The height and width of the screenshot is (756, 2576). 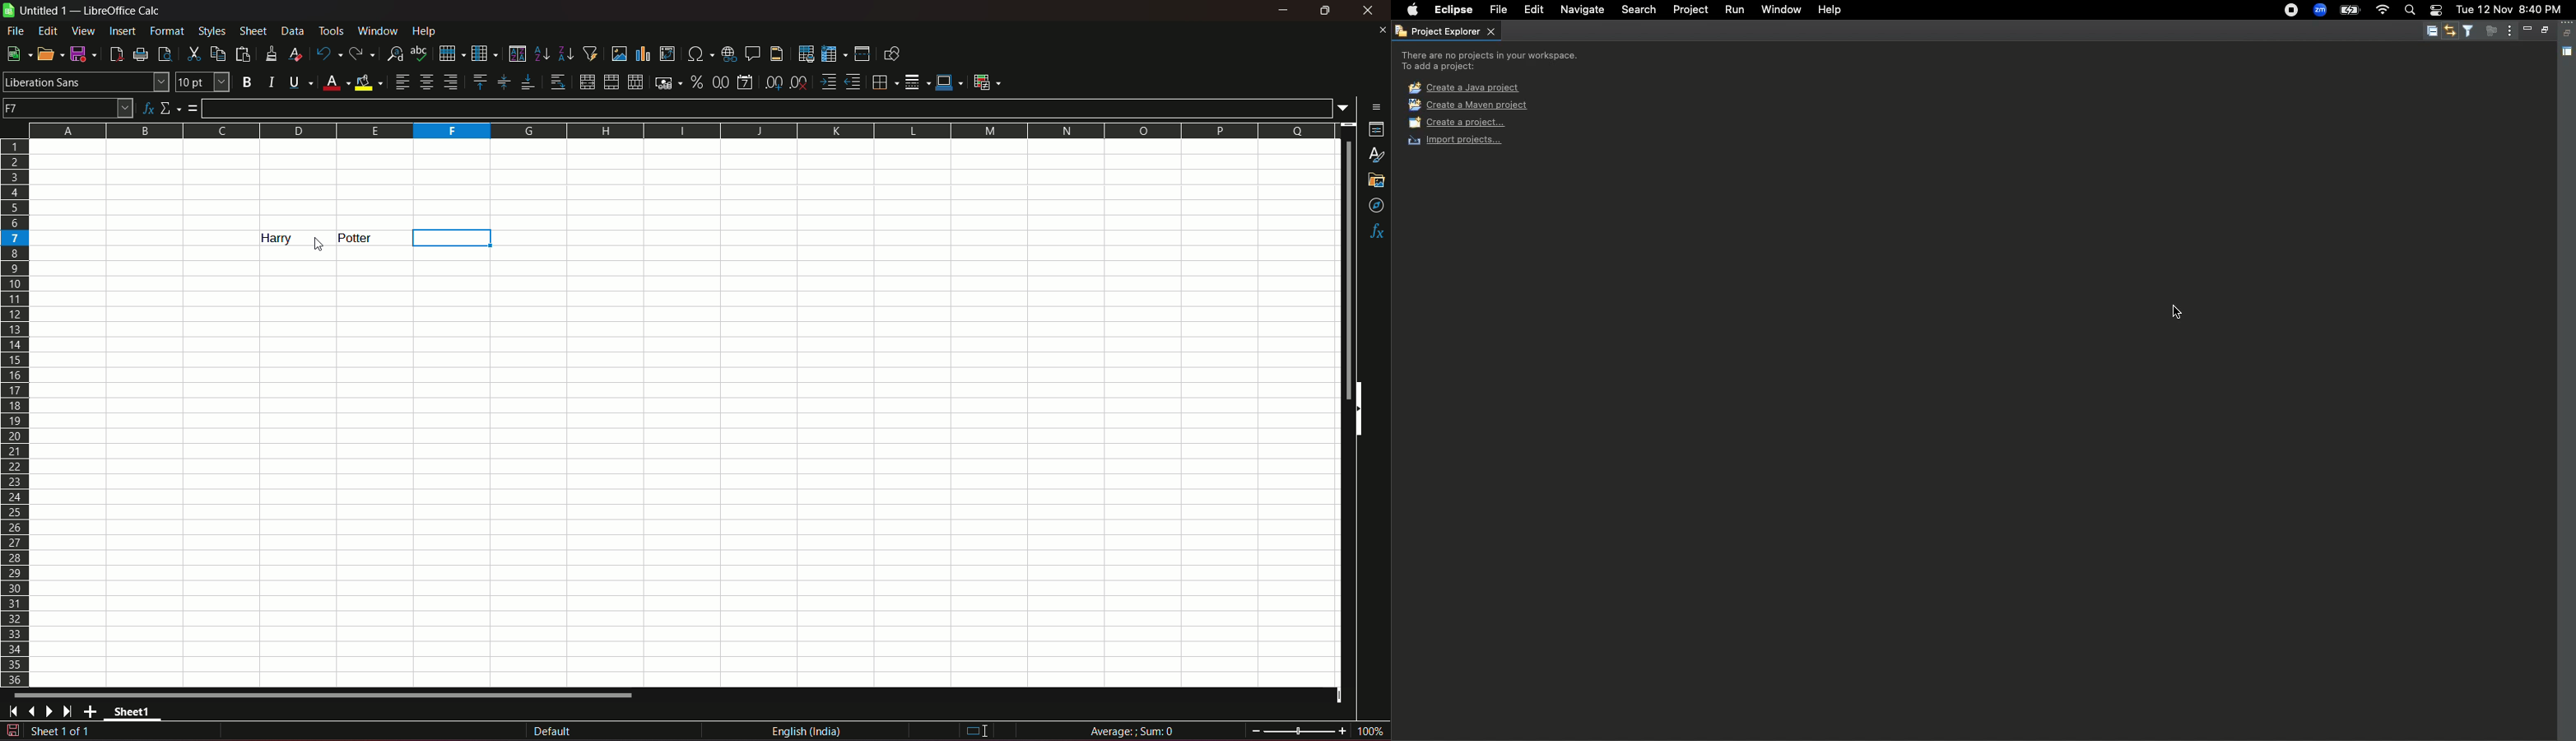 I want to click on language, so click(x=810, y=732).